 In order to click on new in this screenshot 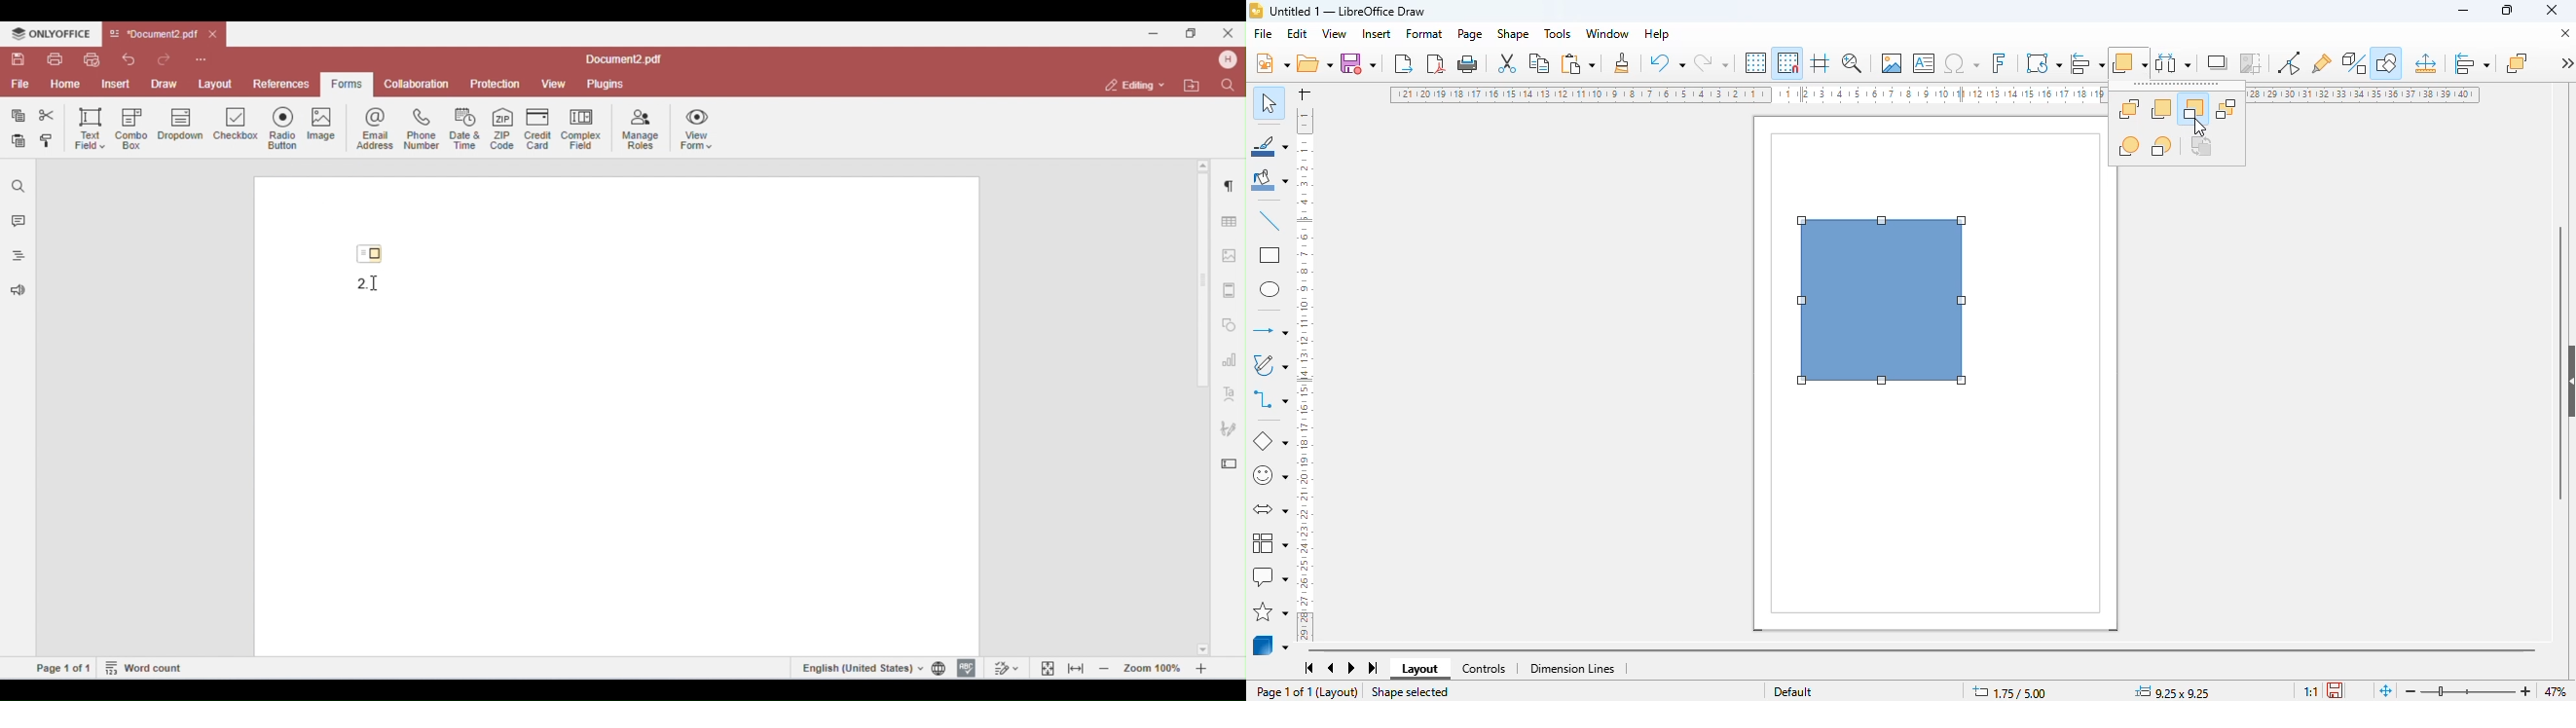, I will do `click(1271, 62)`.